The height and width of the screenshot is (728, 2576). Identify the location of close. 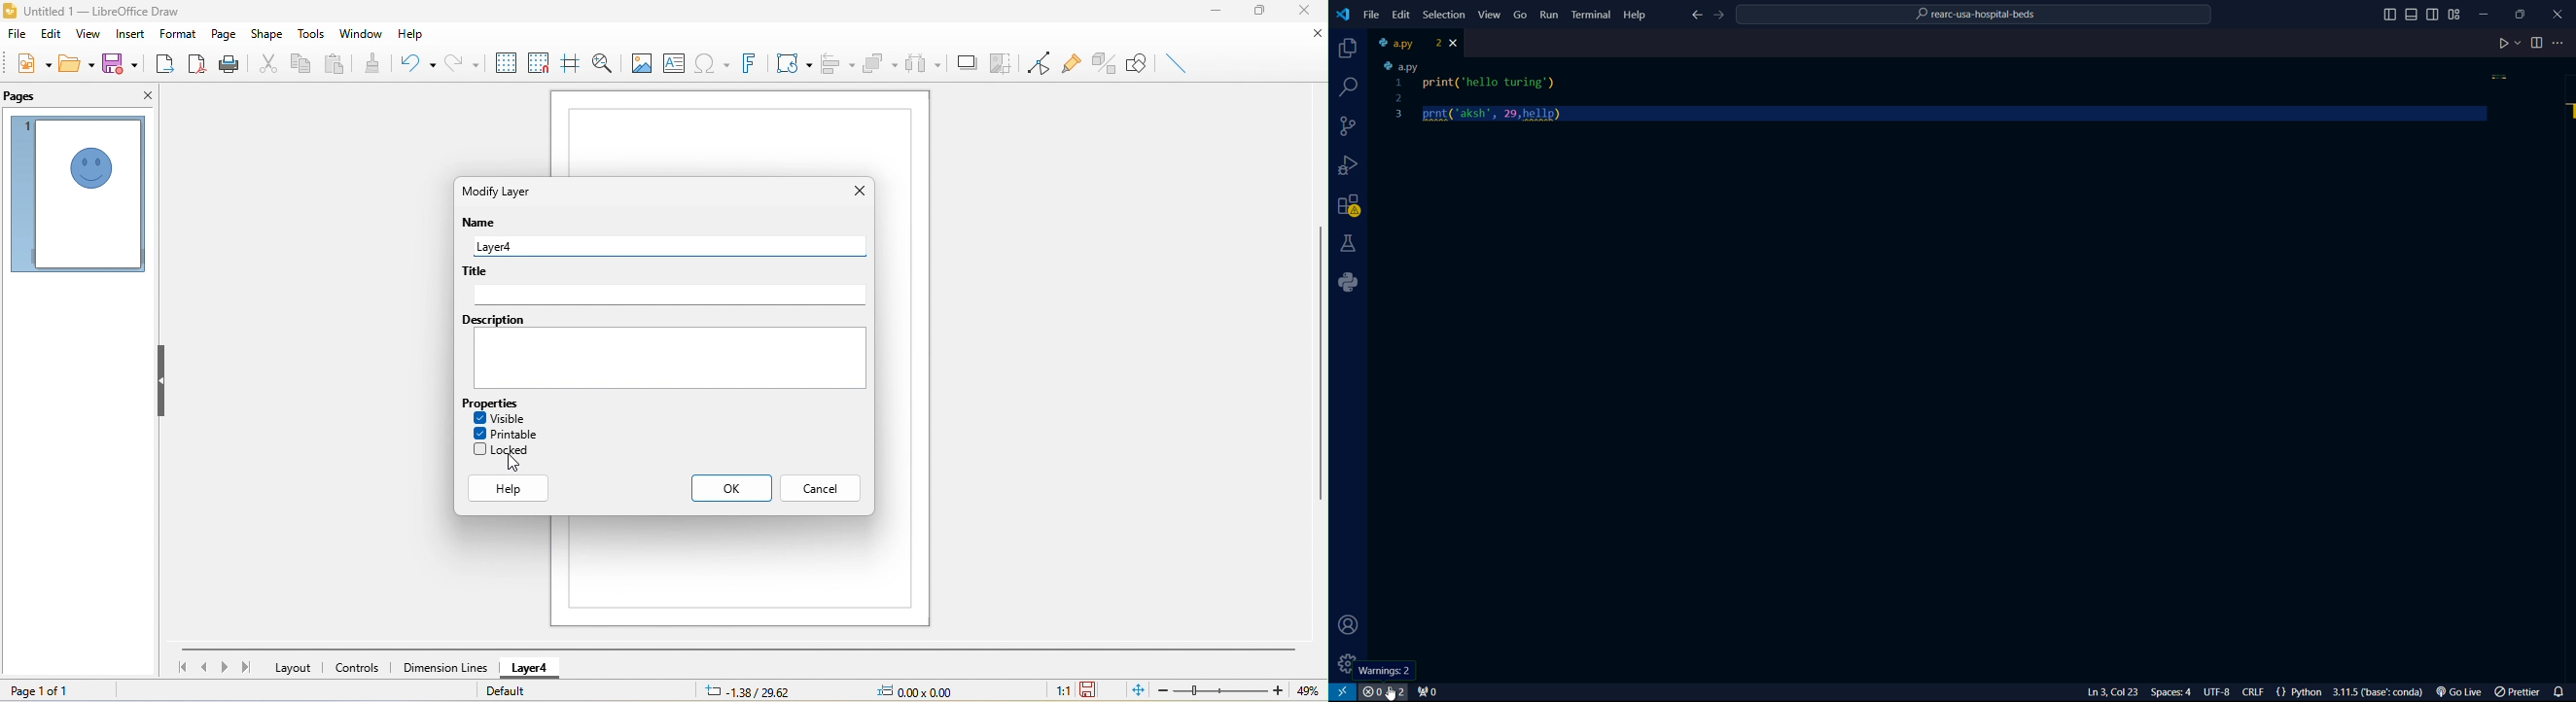
(1309, 36).